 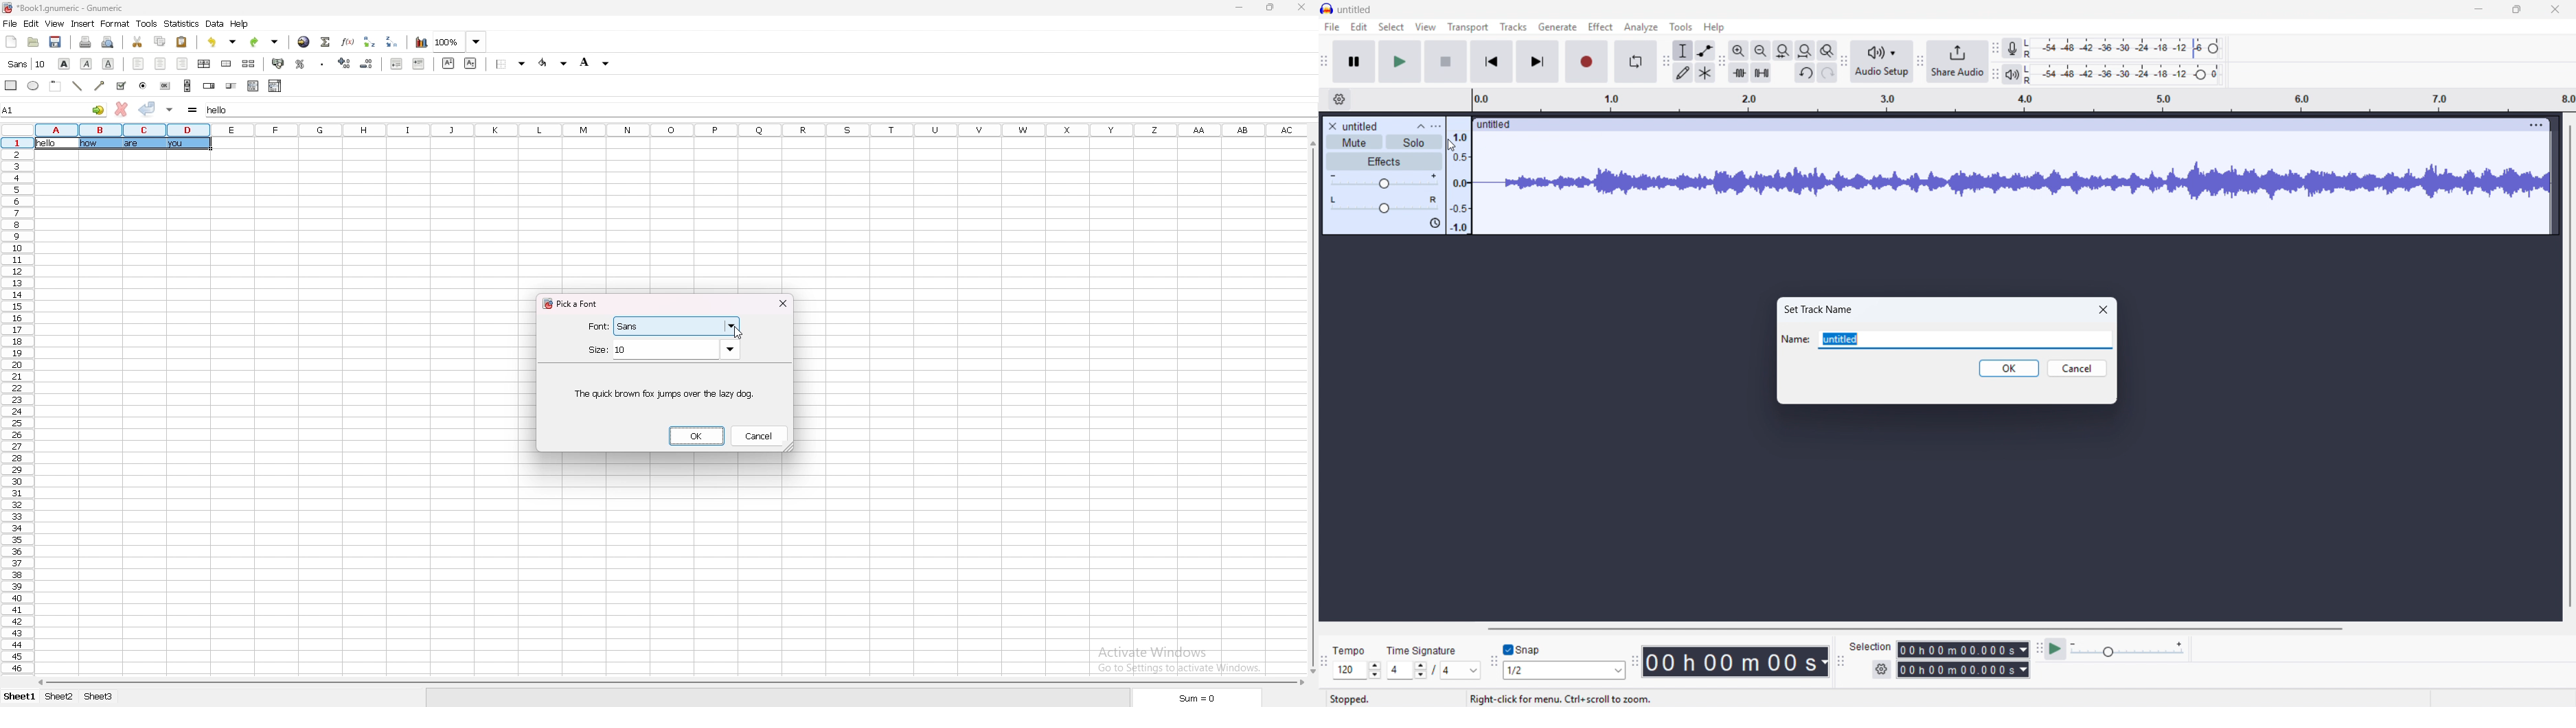 I want to click on left align, so click(x=139, y=64).